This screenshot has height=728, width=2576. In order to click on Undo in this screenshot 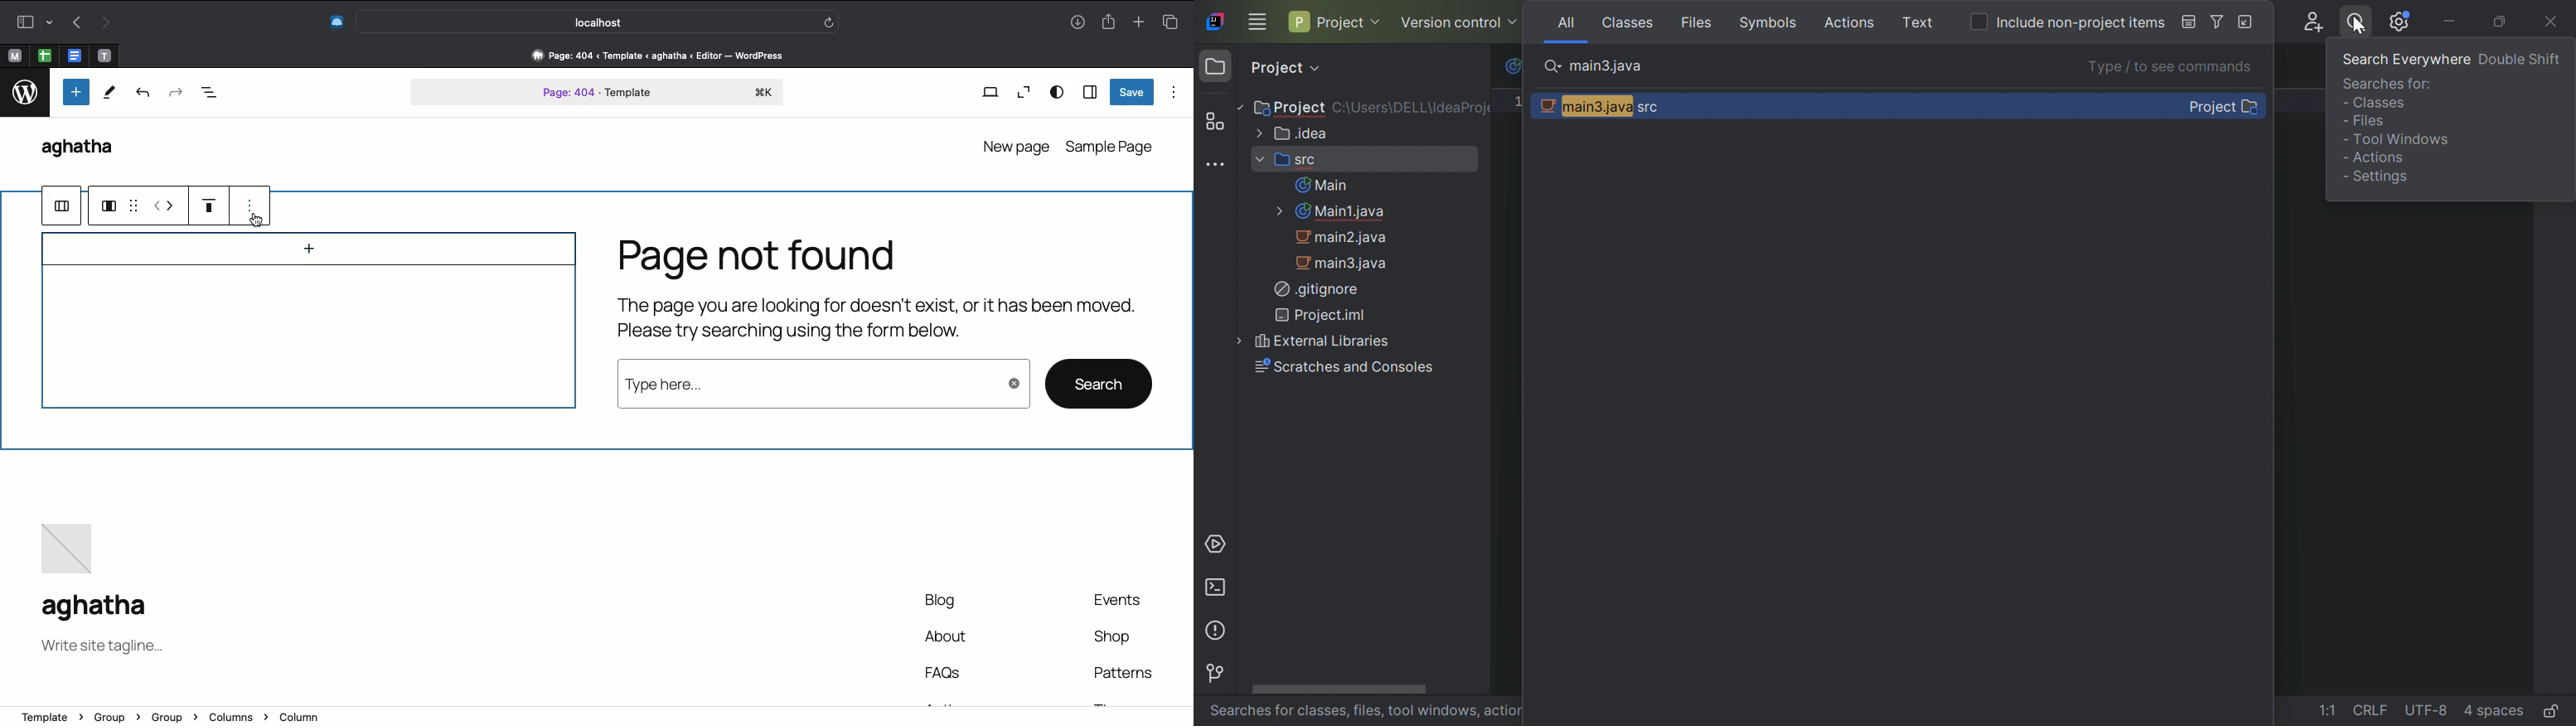, I will do `click(77, 22)`.